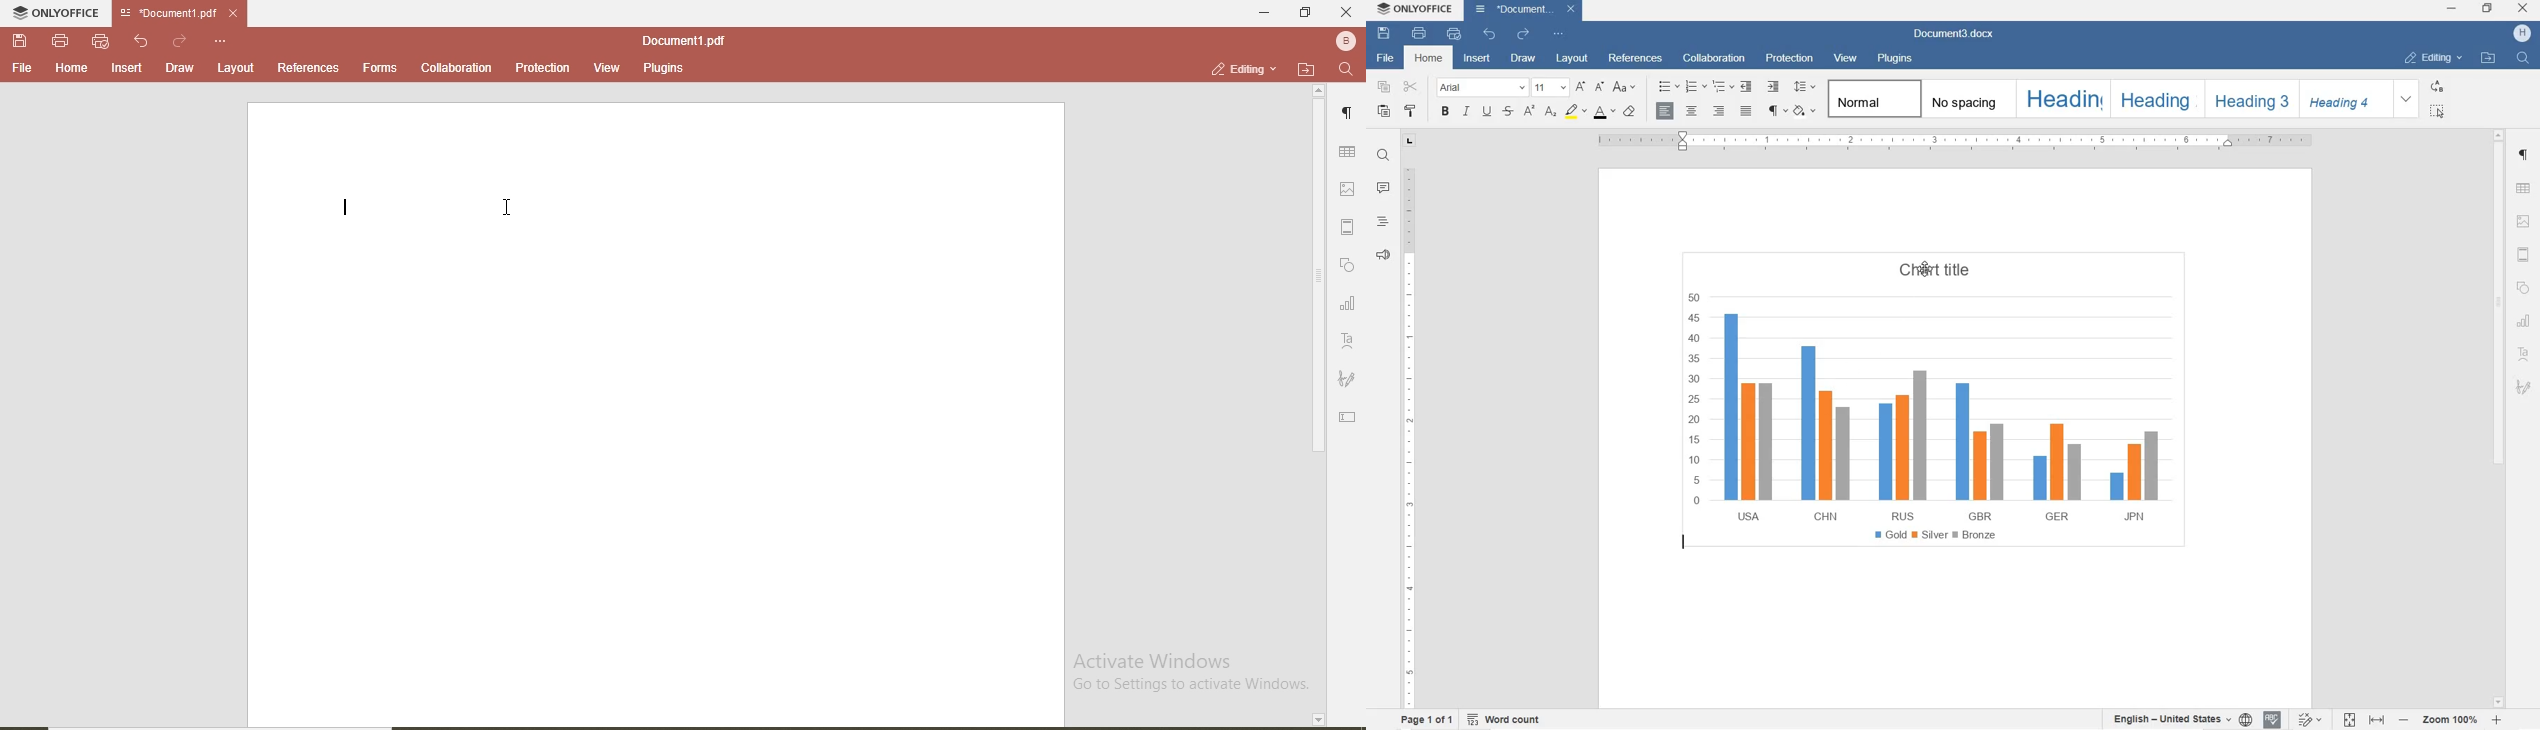 Image resolution: width=2548 pixels, height=756 pixels. Describe the element at coordinates (1350, 191) in the screenshot. I see `image` at that location.